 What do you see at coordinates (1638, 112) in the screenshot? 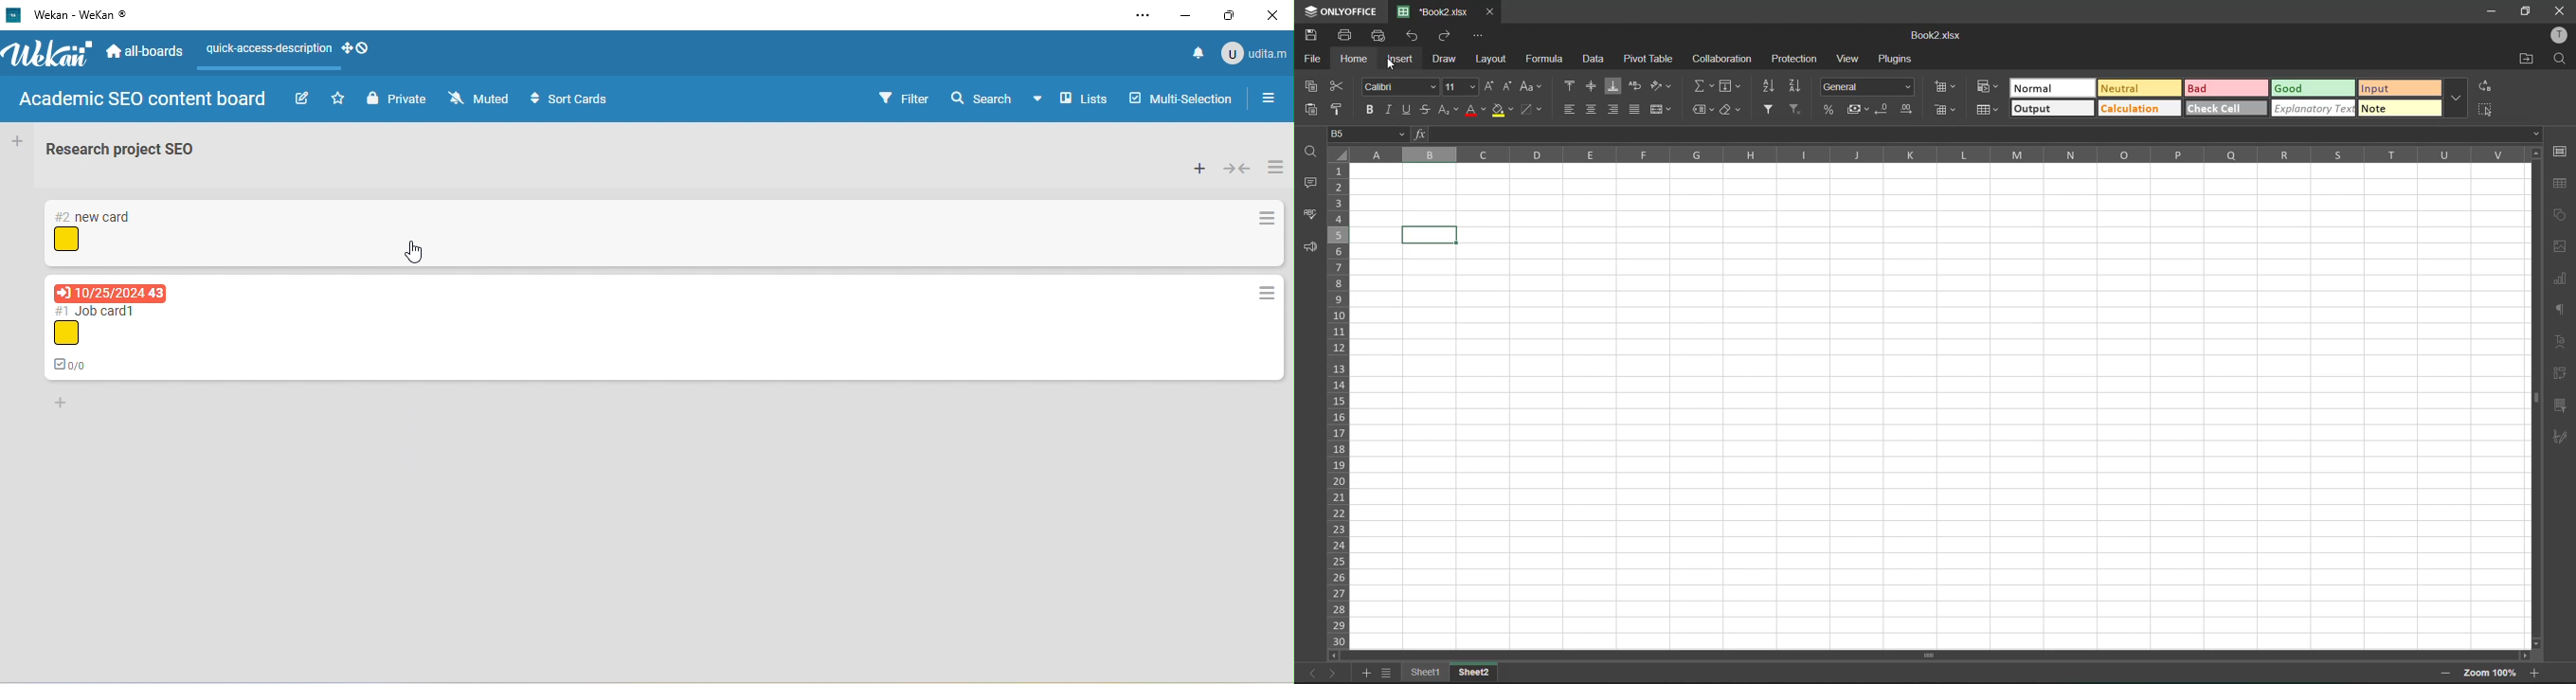
I see `justified` at bounding box center [1638, 112].